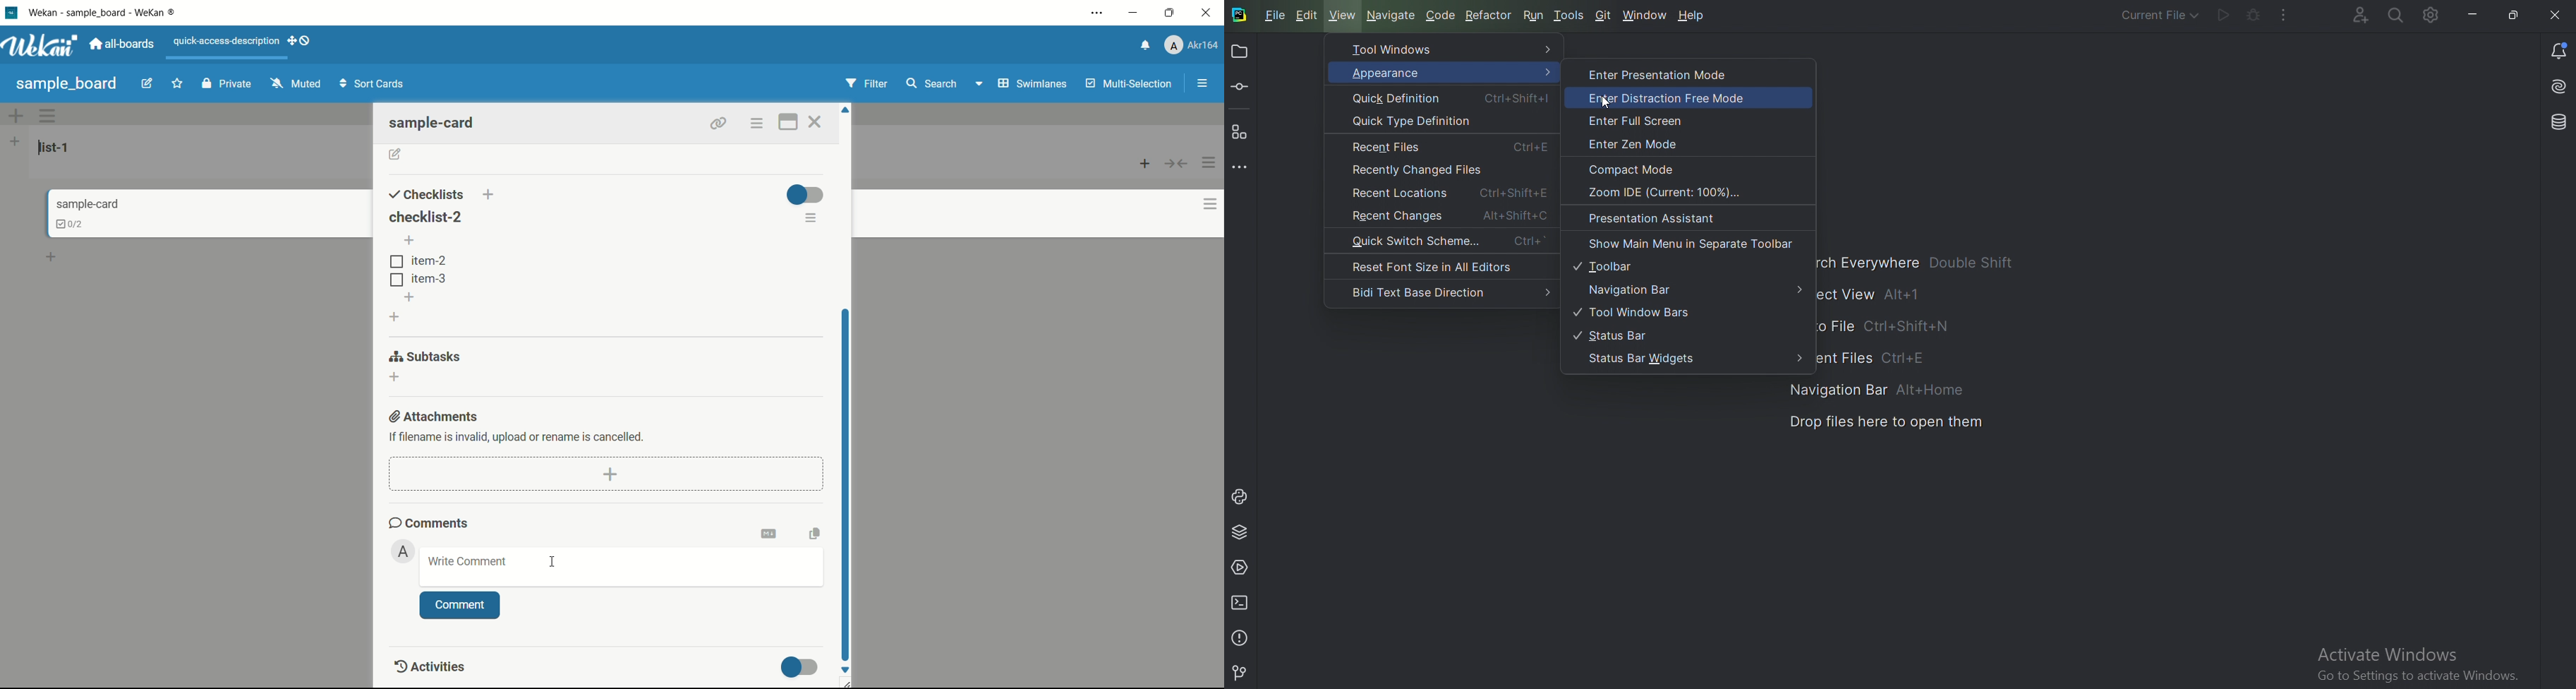 Image resolution: width=2576 pixels, height=700 pixels. What do you see at coordinates (1694, 16) in the screenshot?
I see `Help` at bounding box center [1694, 16].